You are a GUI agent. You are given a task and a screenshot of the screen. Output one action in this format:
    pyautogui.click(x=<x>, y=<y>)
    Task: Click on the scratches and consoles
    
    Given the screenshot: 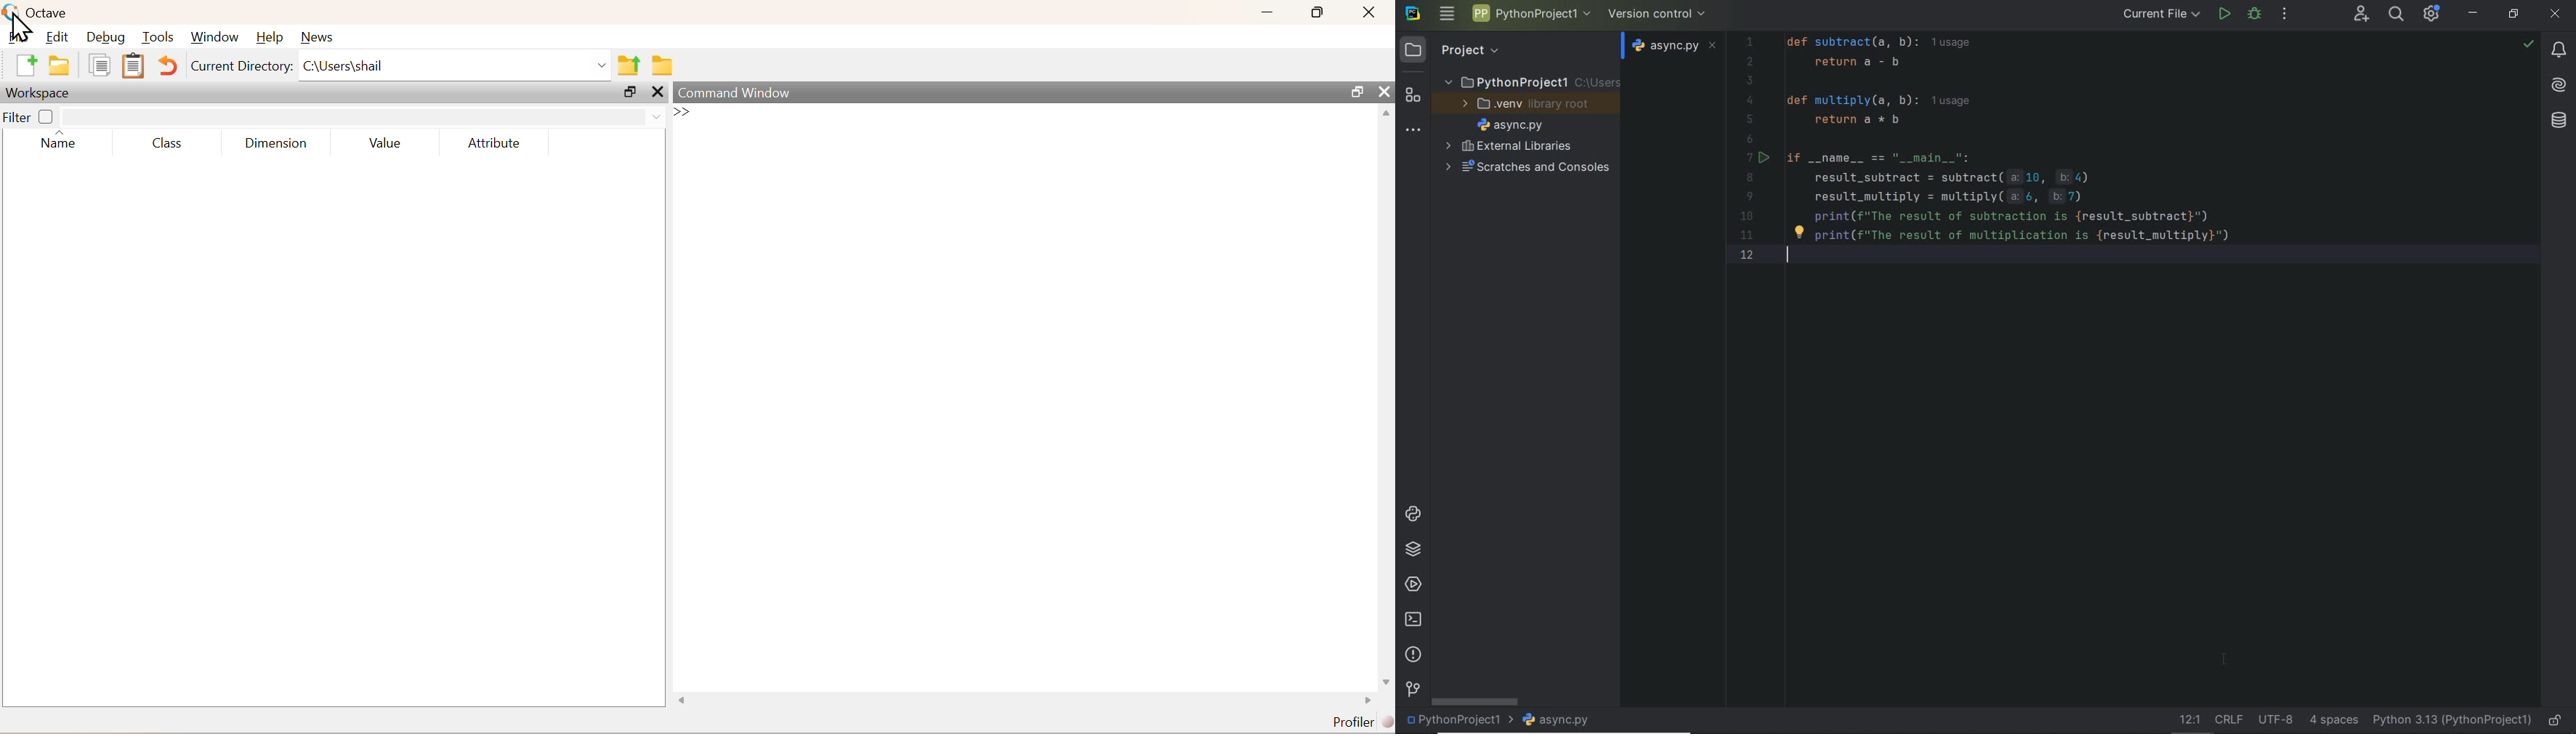 What is the action you would take?
    pyautogui.click(x=1526, y=170)
    